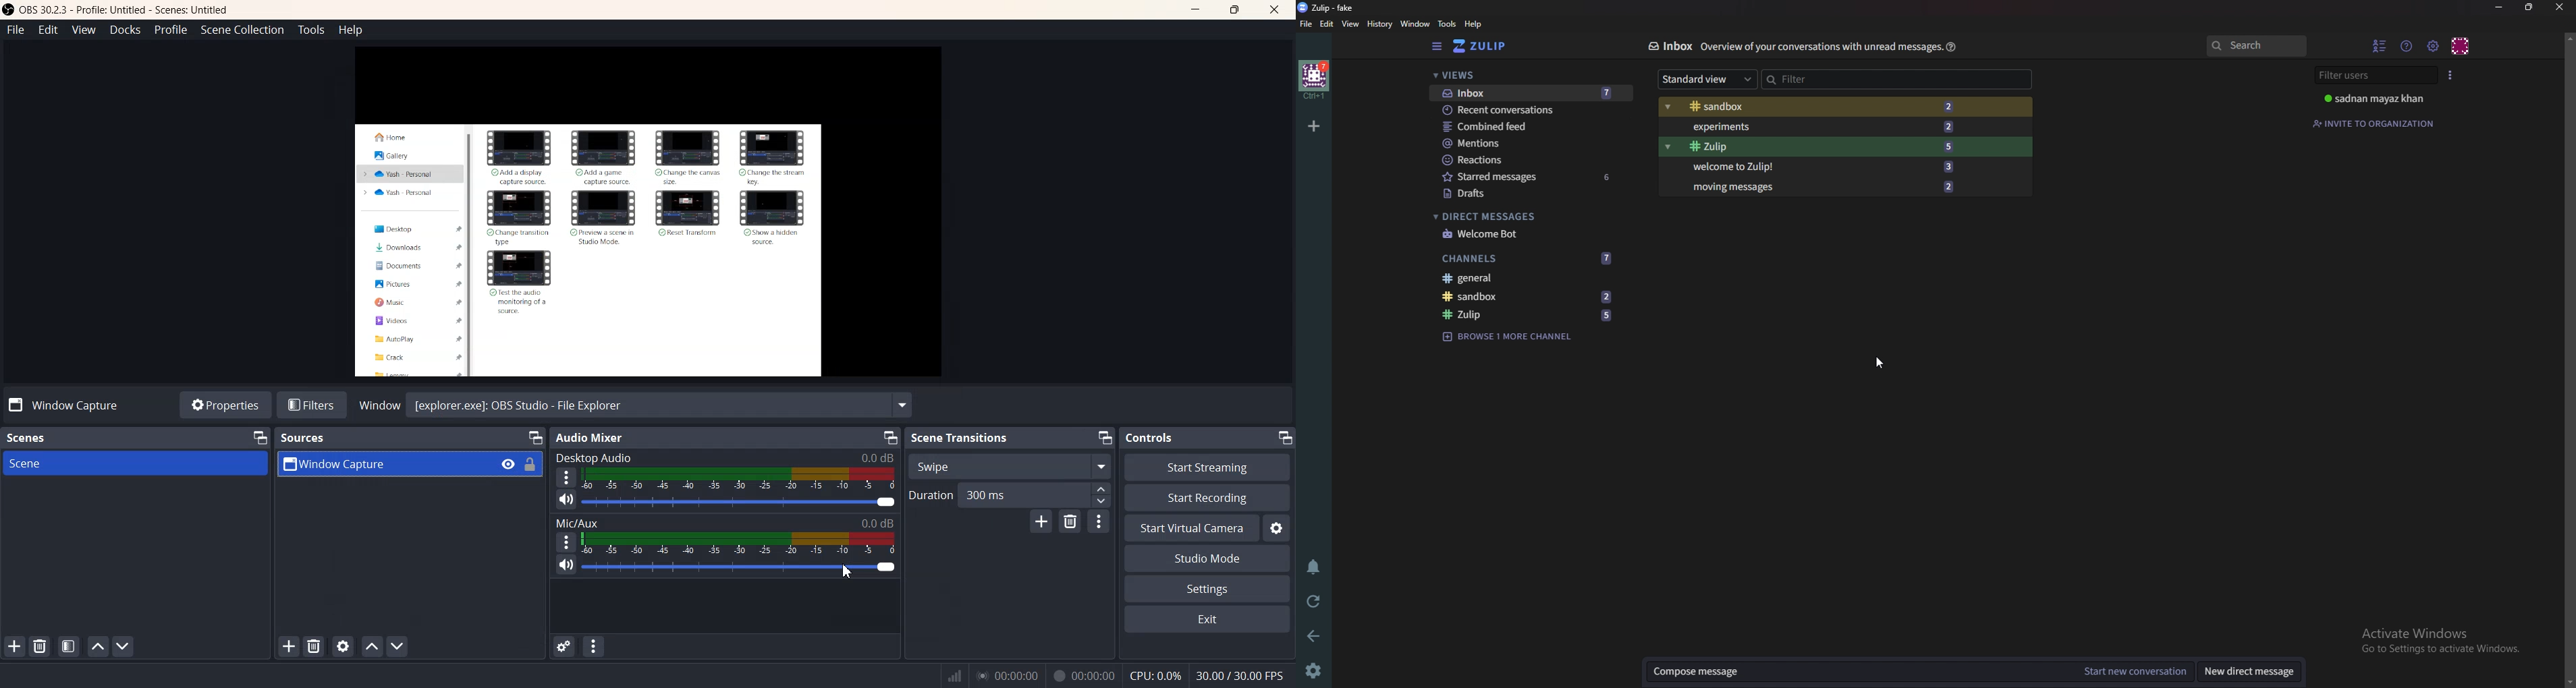  Describe the element at coordinates (1207, 498) in the screenshot. I see `Start Recording` at that location.